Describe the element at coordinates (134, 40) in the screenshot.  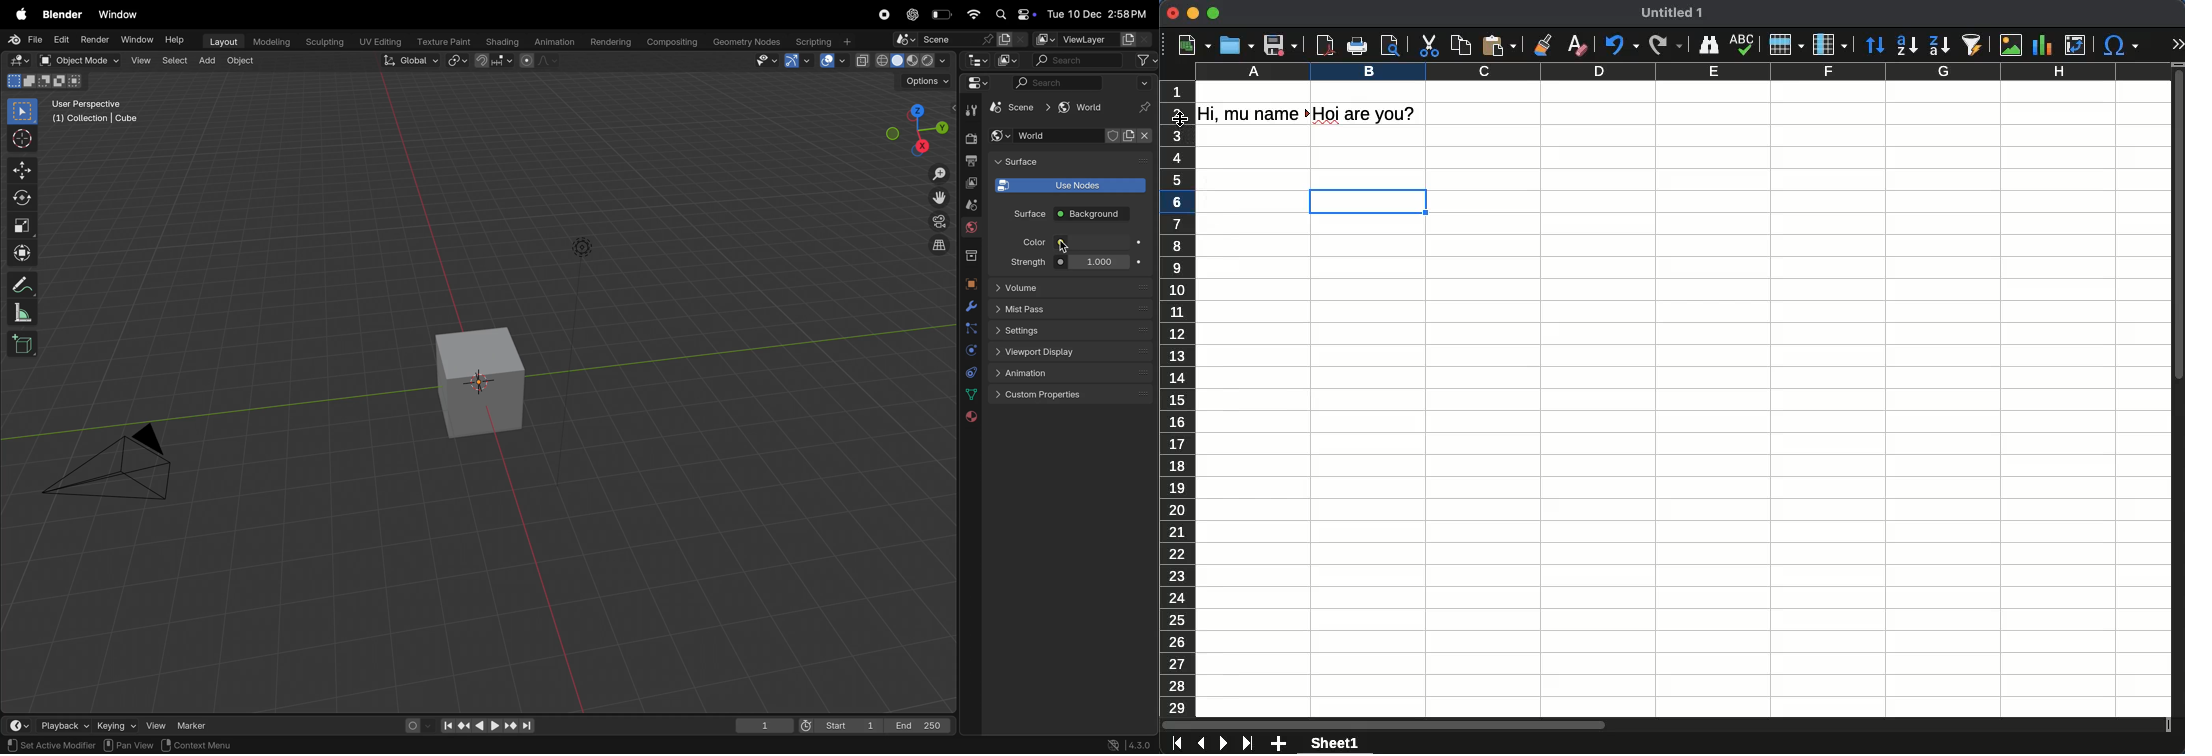
I see `Window` at that location.